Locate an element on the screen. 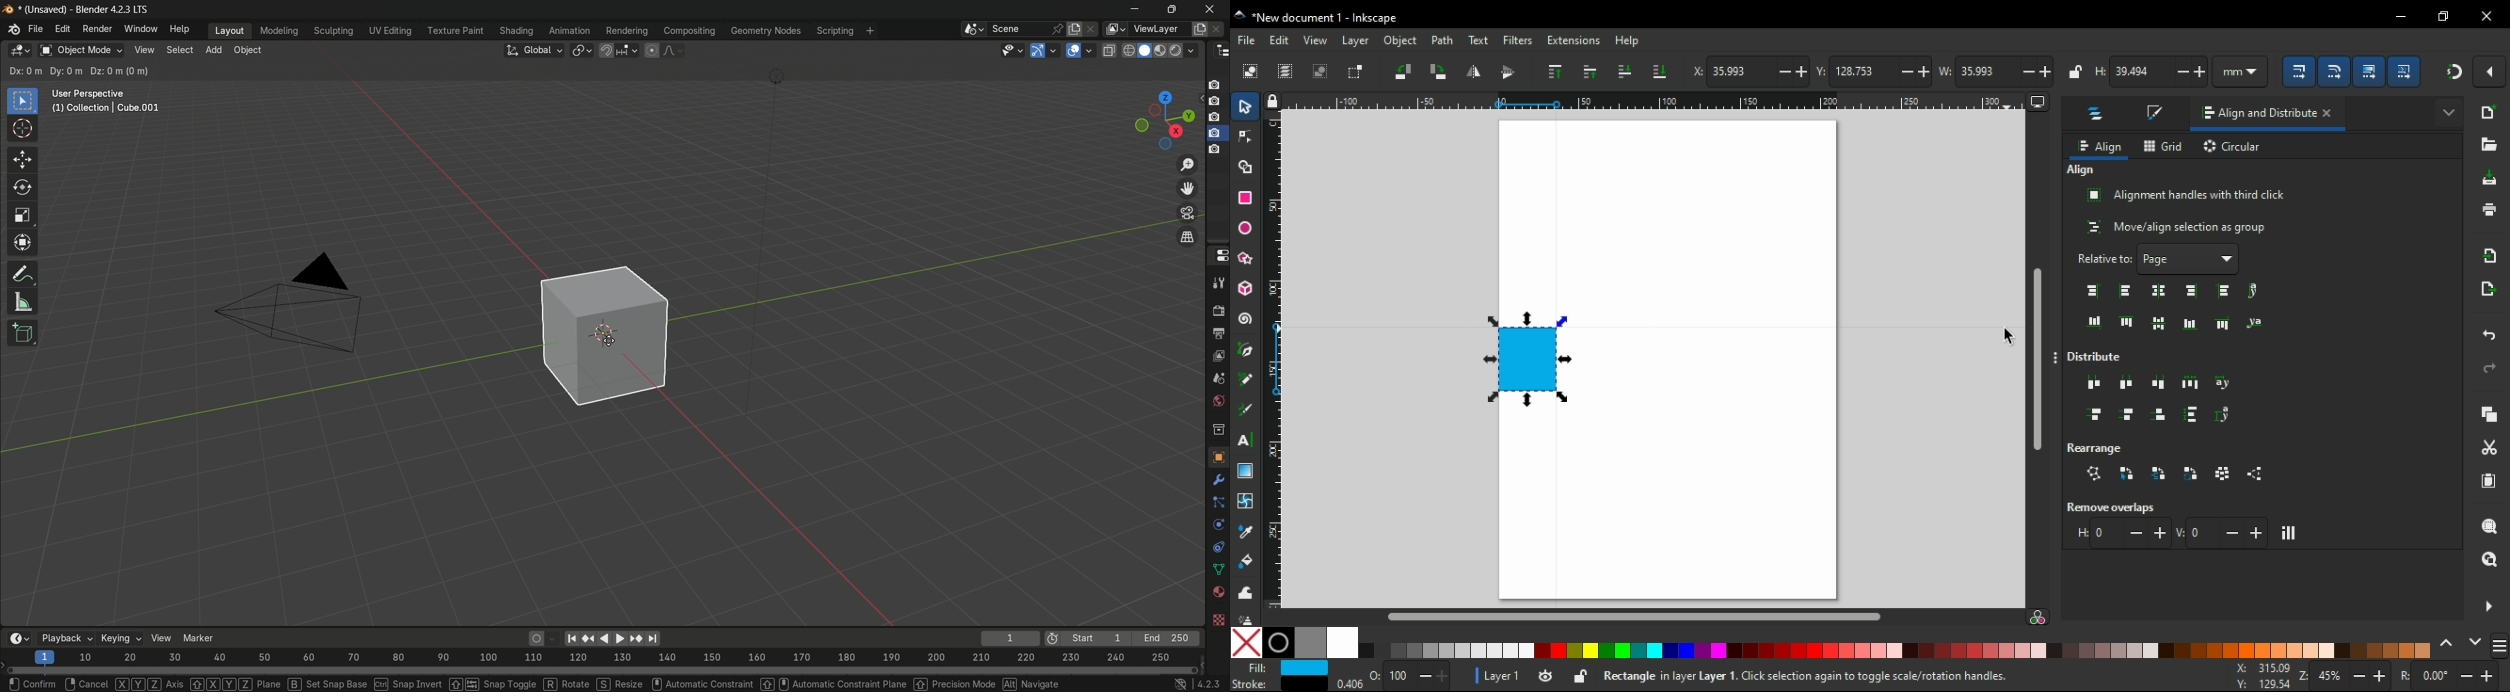 This screenshot has width=2520, height=700. object rotate 90 is located at coordinates (1441, 72).